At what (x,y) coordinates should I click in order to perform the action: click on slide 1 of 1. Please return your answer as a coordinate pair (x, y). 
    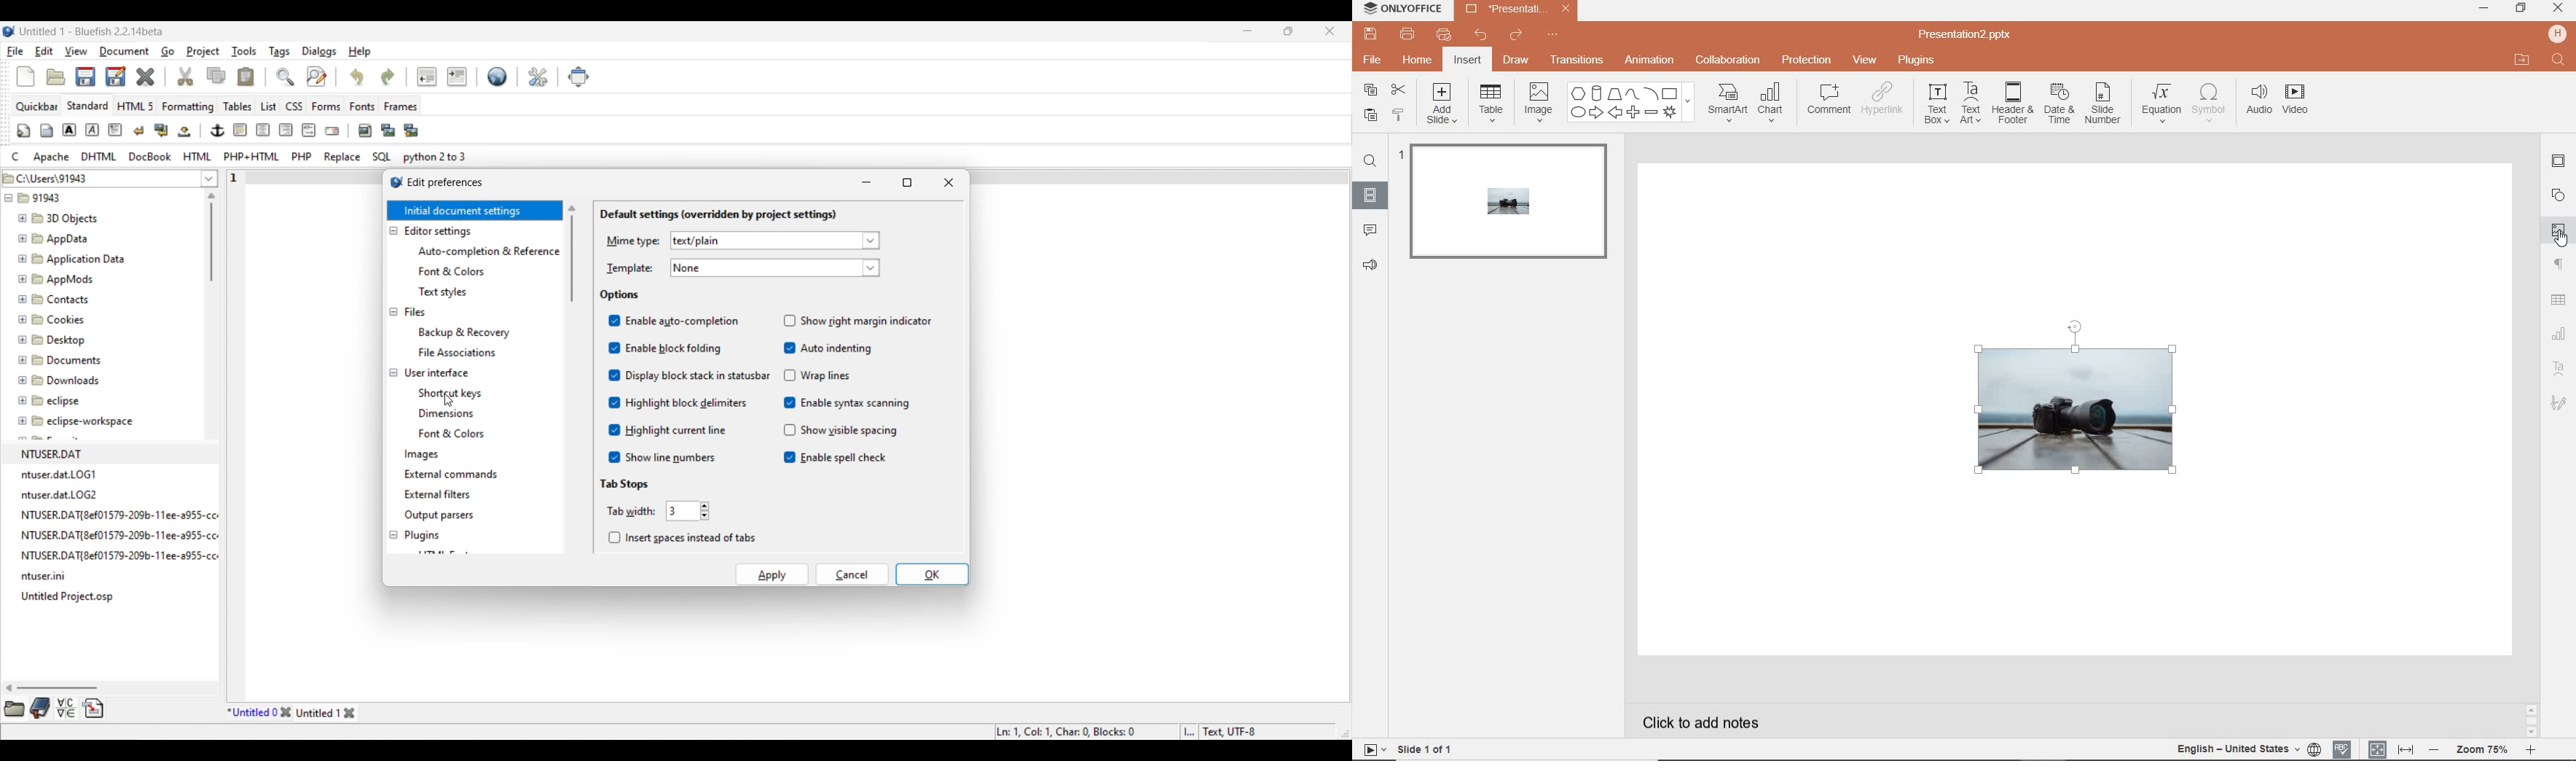
    Looking at the image, I should click on (1407, 751).